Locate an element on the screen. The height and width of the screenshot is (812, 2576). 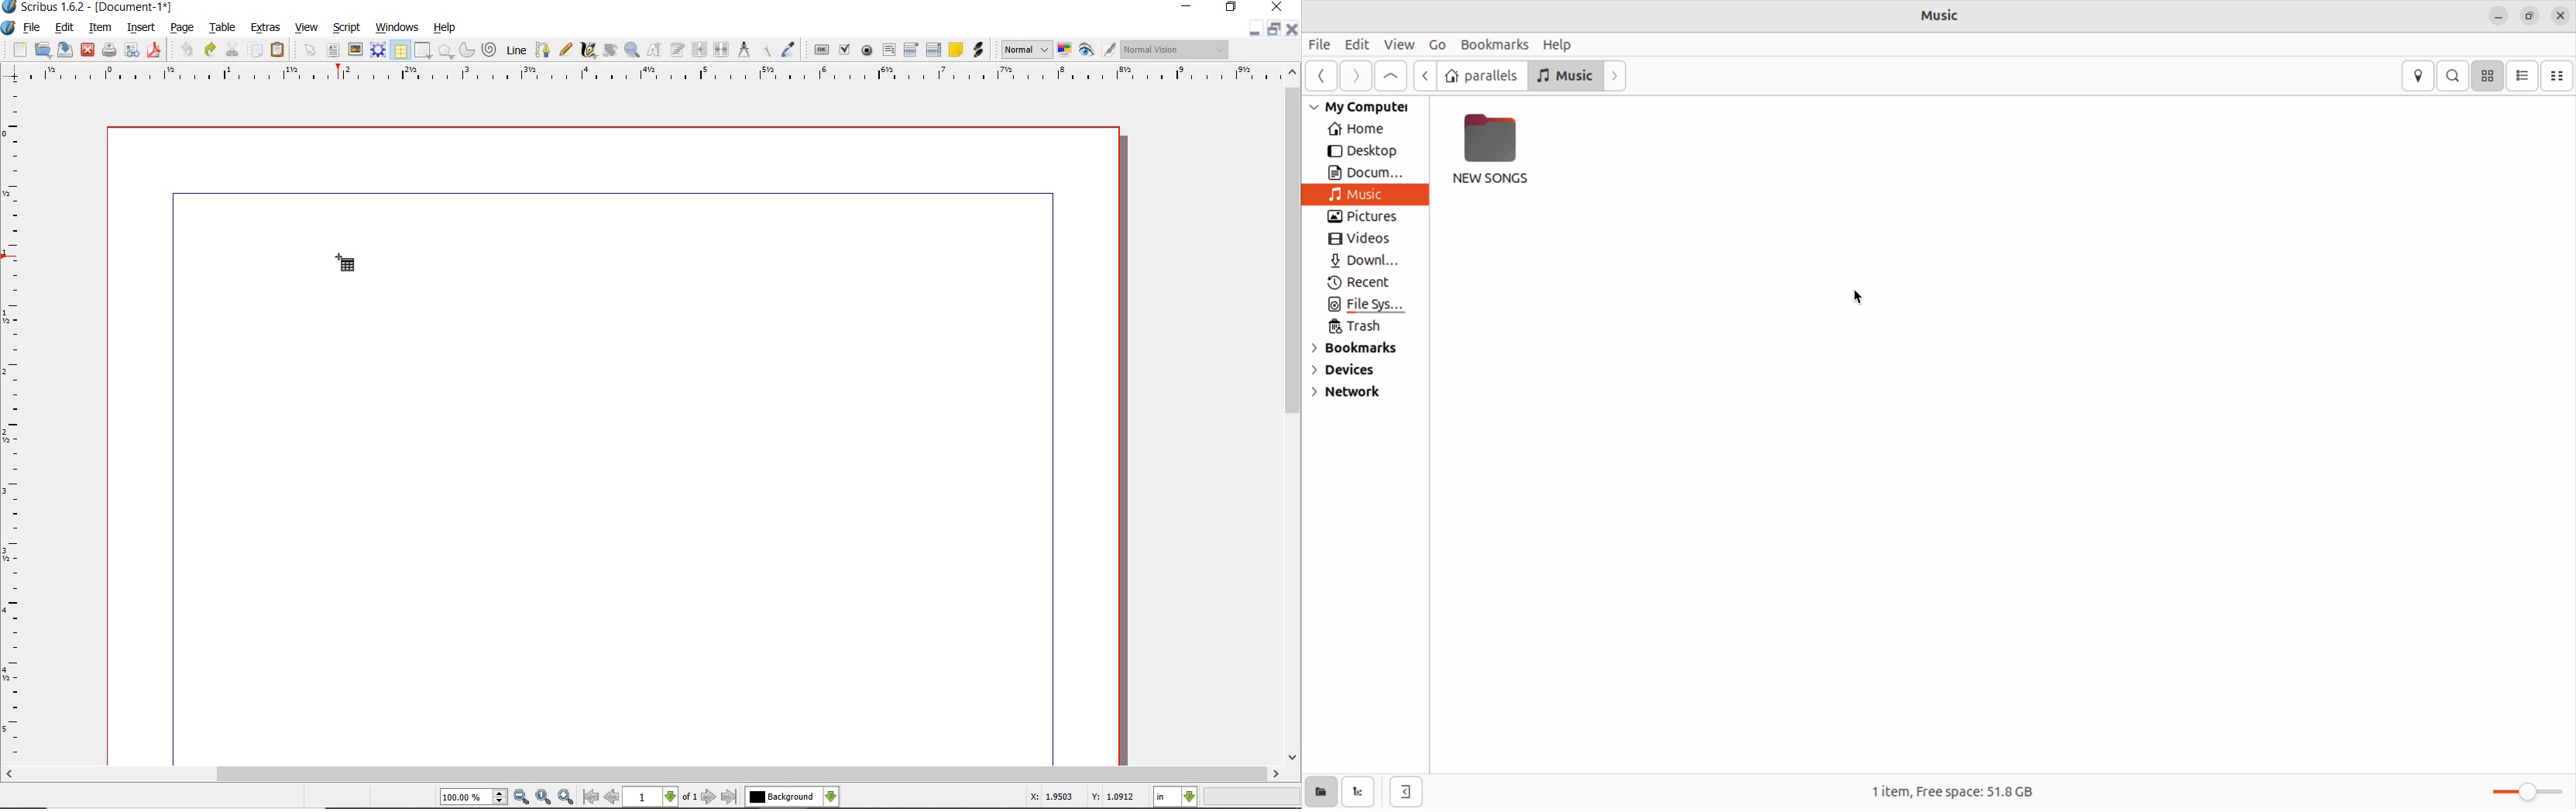
Compact view is located at coordinates (2559, 76).